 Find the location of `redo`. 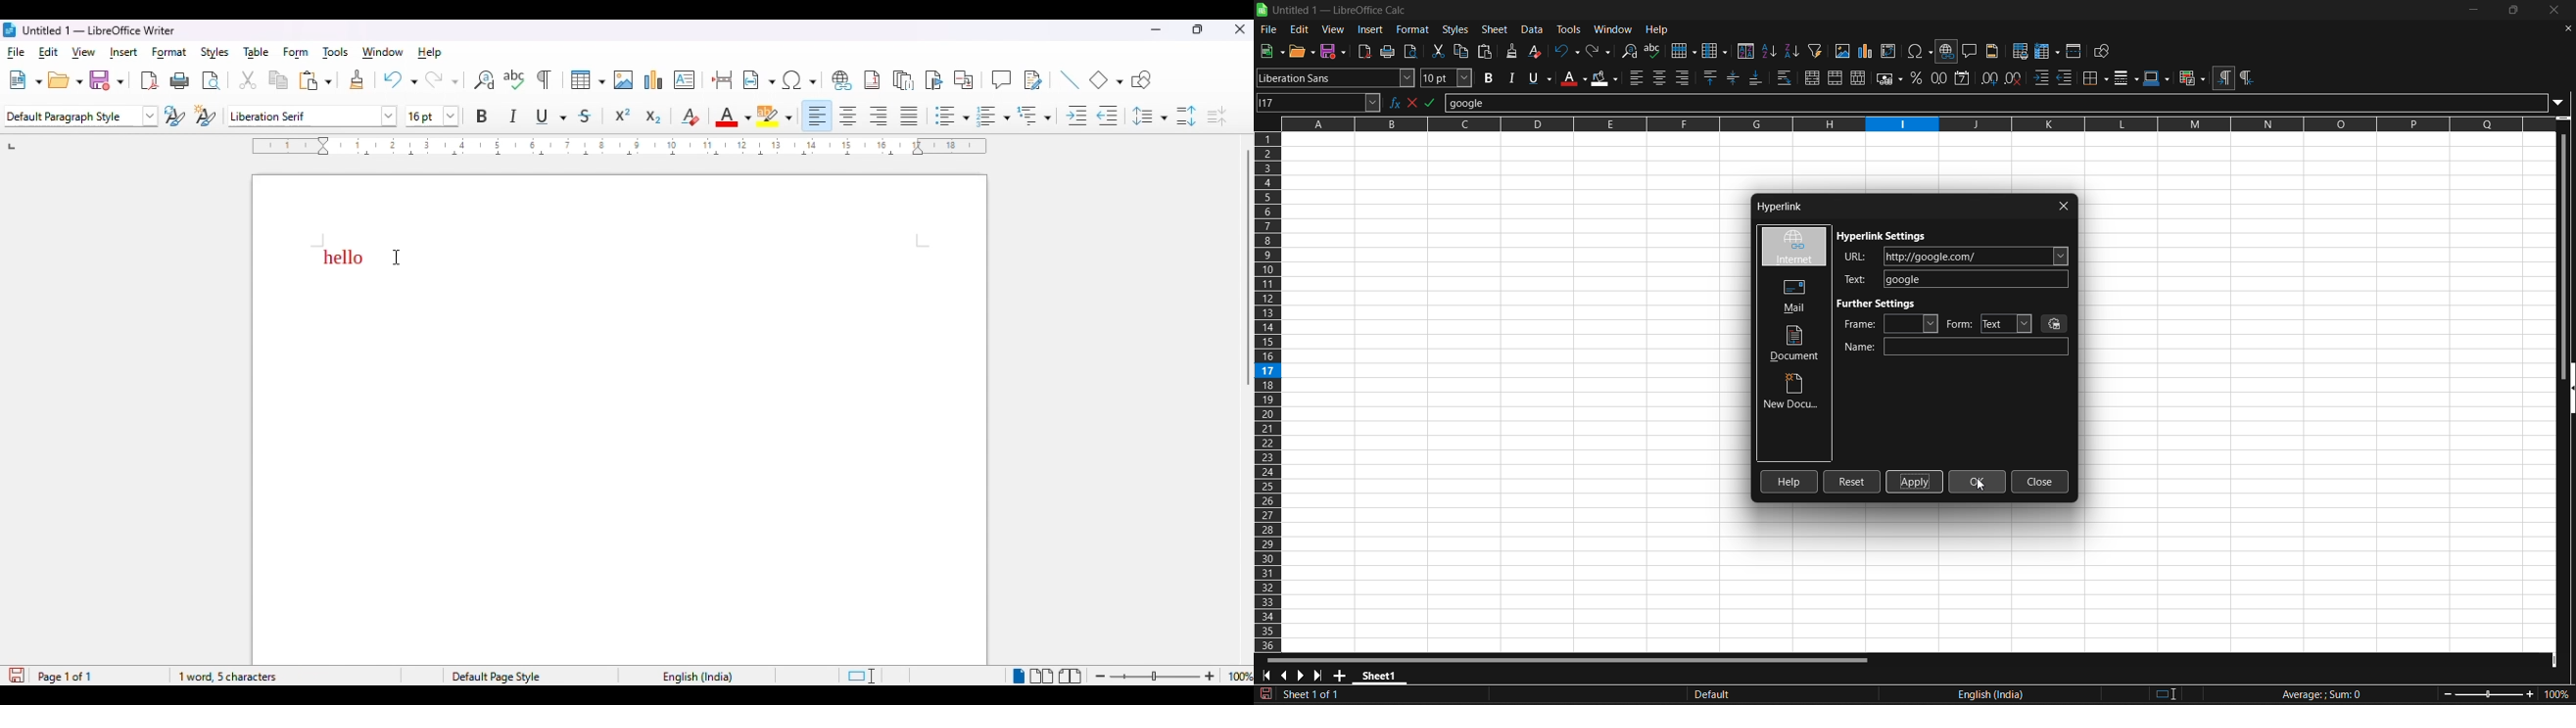

redo is located at coordinates (441, 79).